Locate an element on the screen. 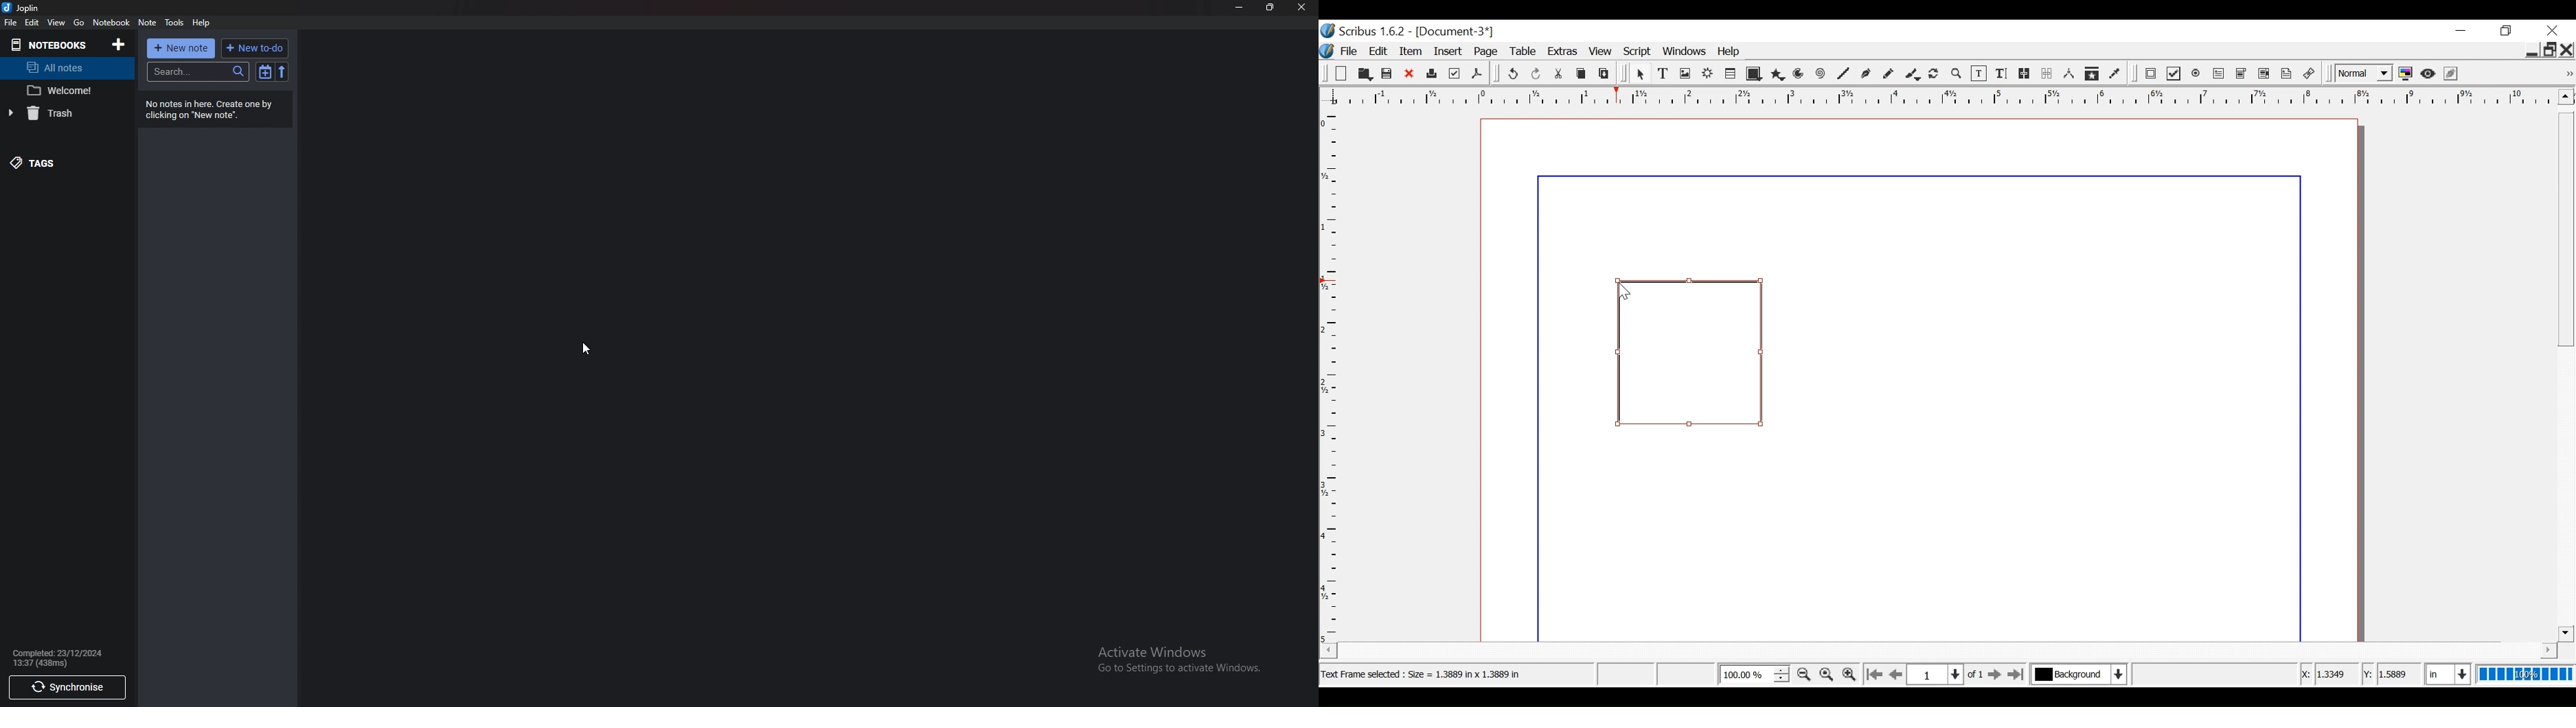  Close is located at coordinates (2568, 49).